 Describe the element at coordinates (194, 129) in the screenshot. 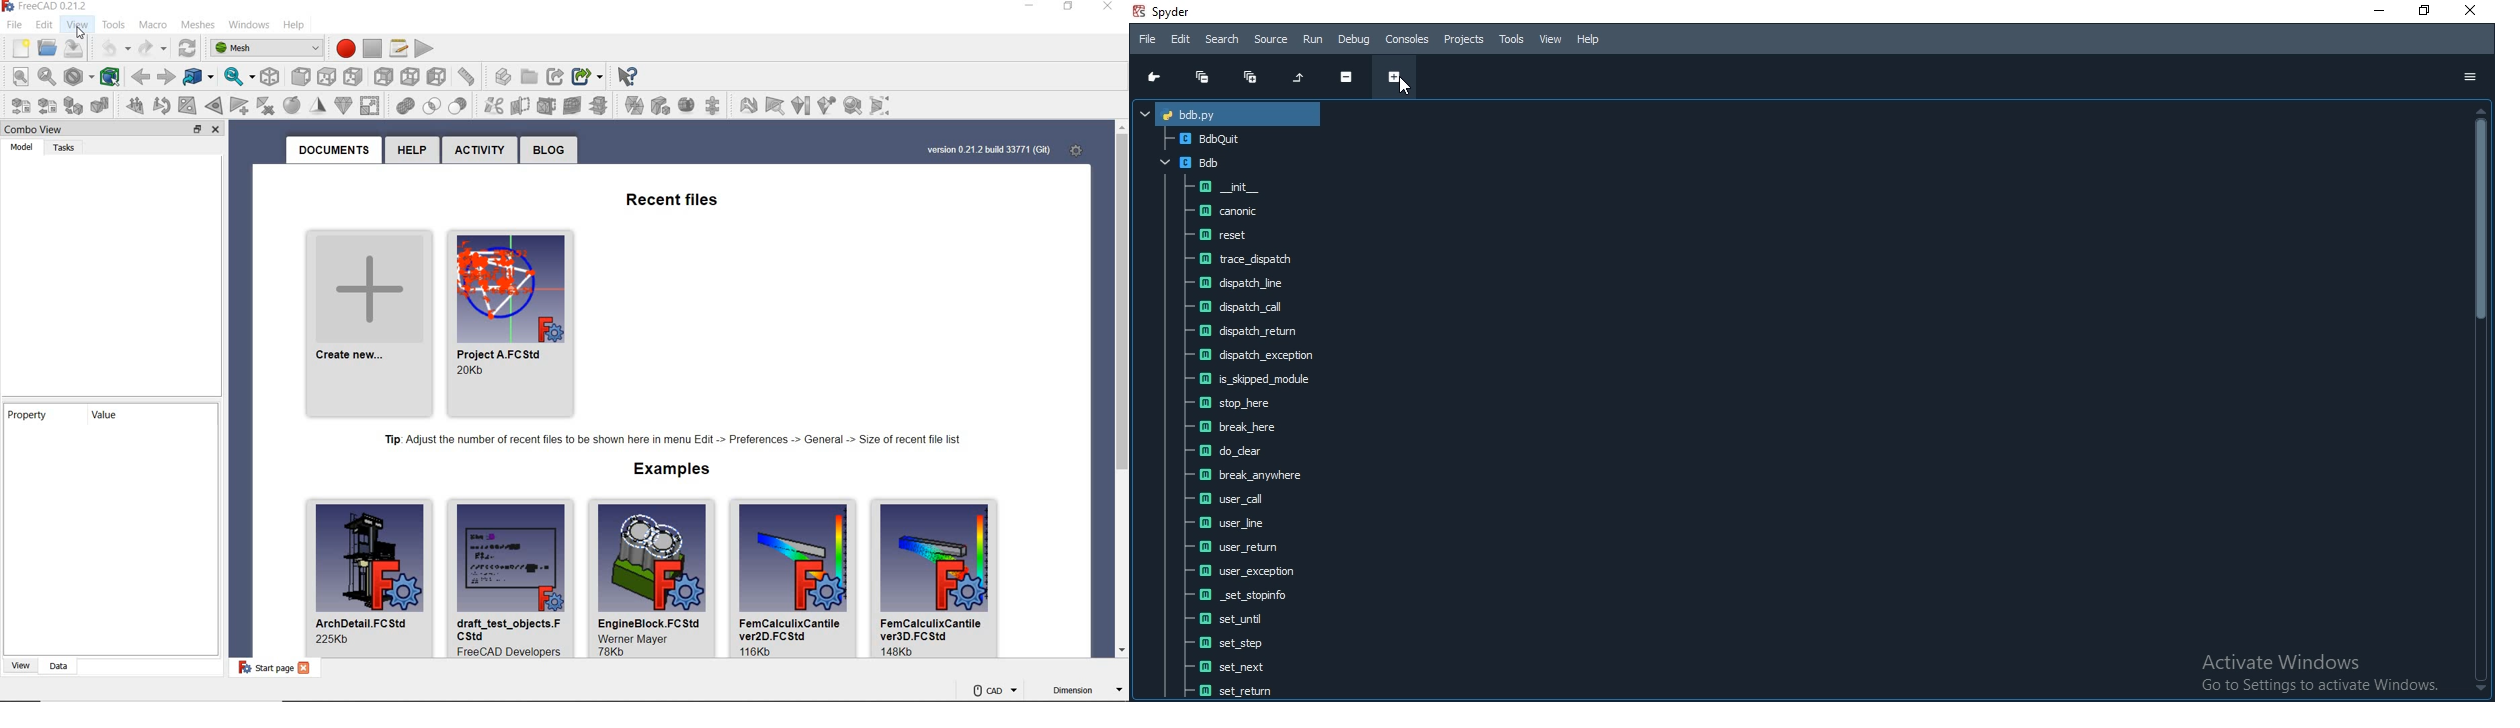

I see `restore down` at that location.